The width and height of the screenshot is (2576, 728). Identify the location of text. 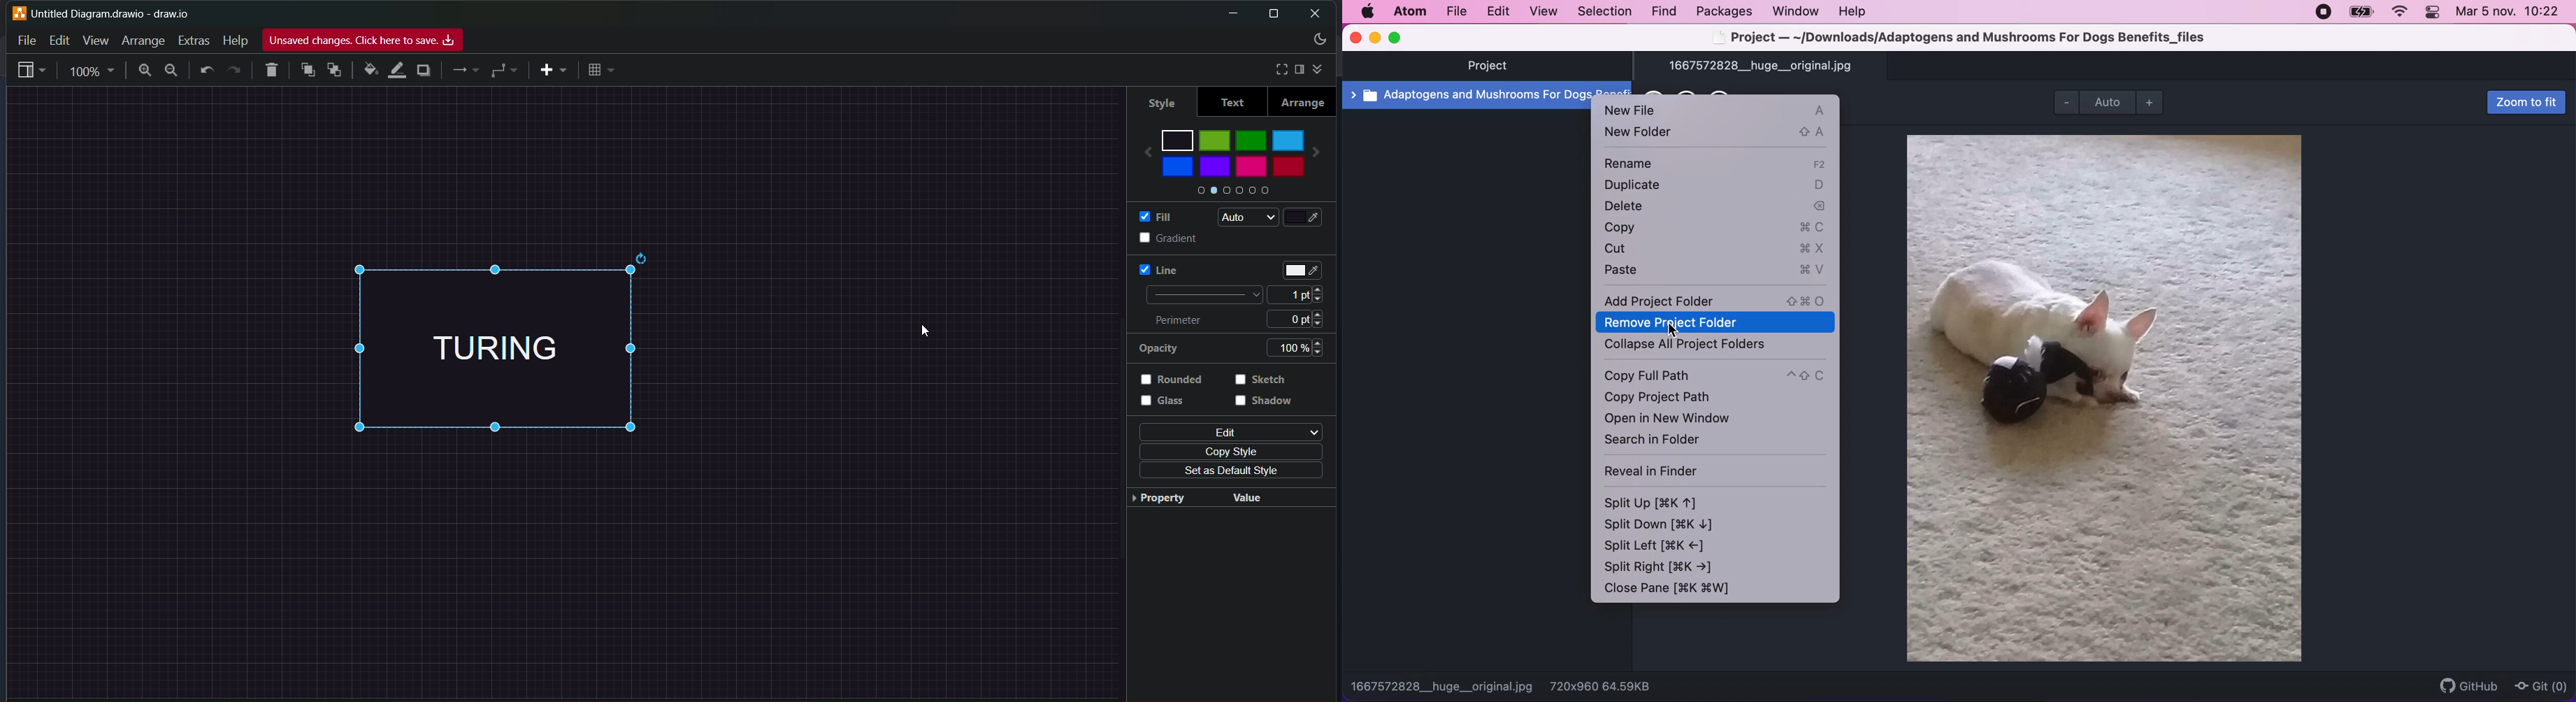
(1232, 102).